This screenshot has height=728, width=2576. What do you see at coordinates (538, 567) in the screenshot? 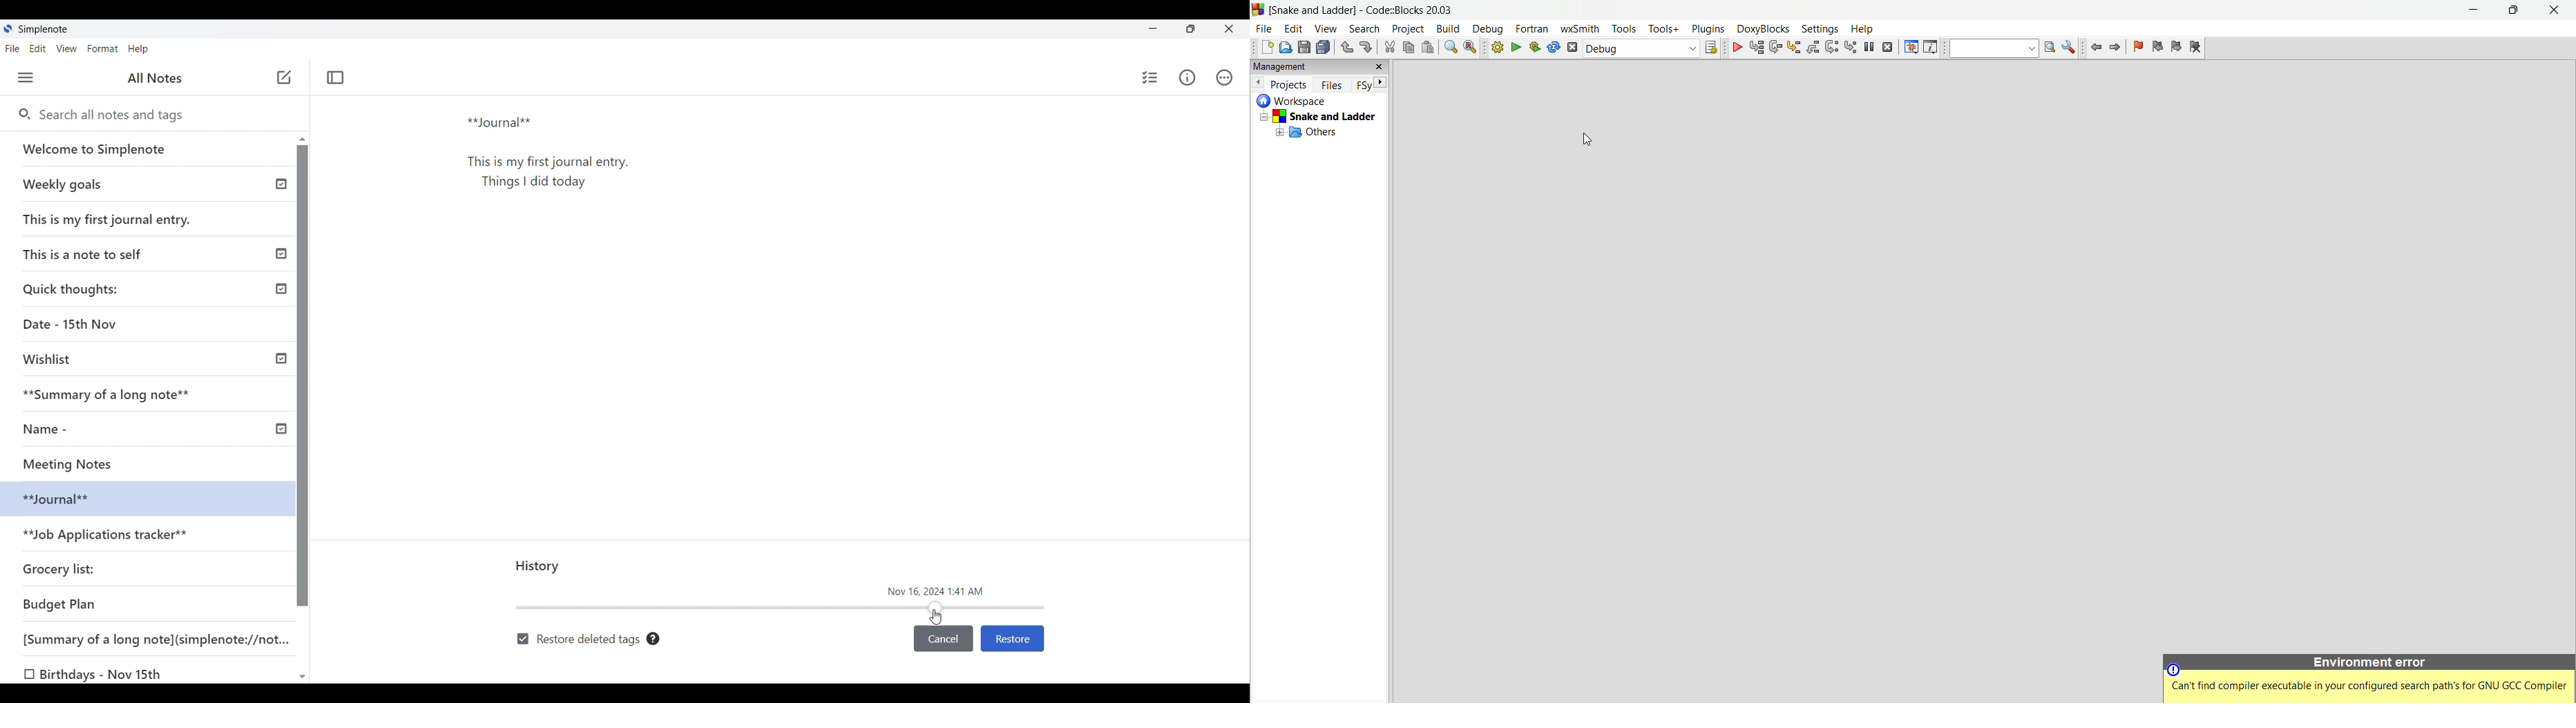
I see `Title of current panel` at bounding box center [538, 567].